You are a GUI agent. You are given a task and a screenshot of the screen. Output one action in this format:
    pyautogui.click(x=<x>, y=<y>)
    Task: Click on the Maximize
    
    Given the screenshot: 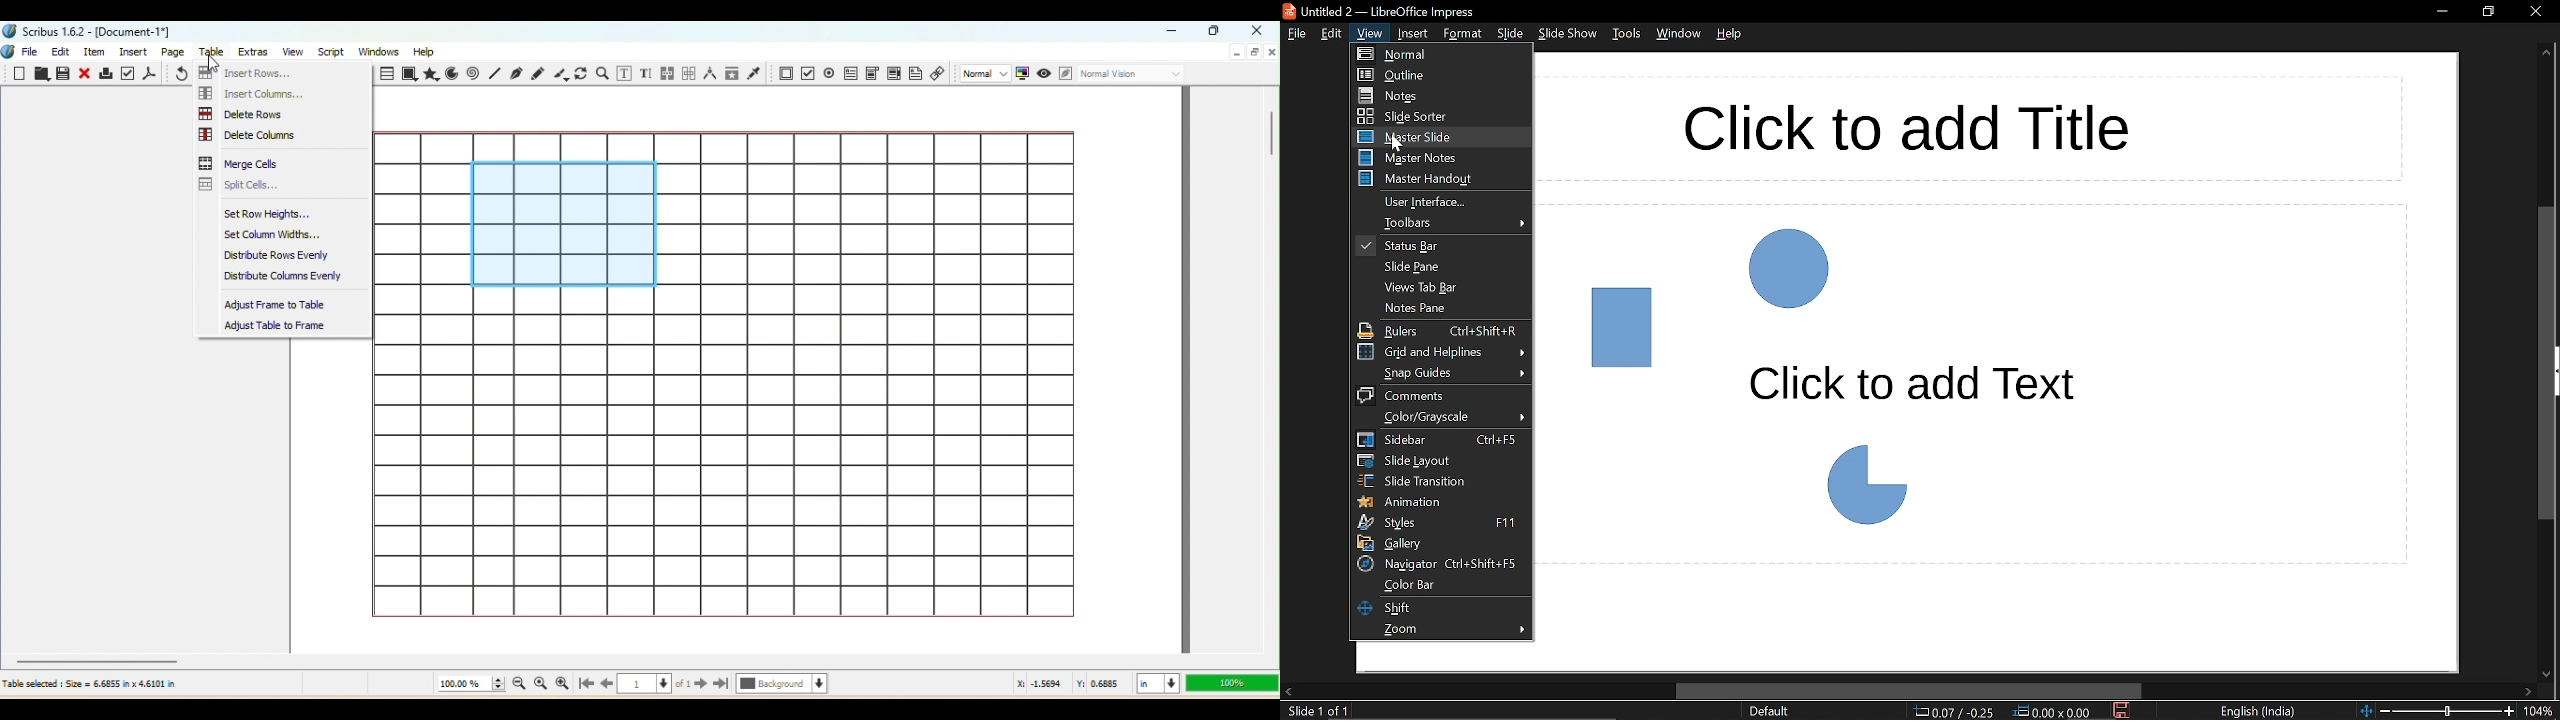 What is the action you would take?
    pyautogui.click(x=1254, y=53)
    